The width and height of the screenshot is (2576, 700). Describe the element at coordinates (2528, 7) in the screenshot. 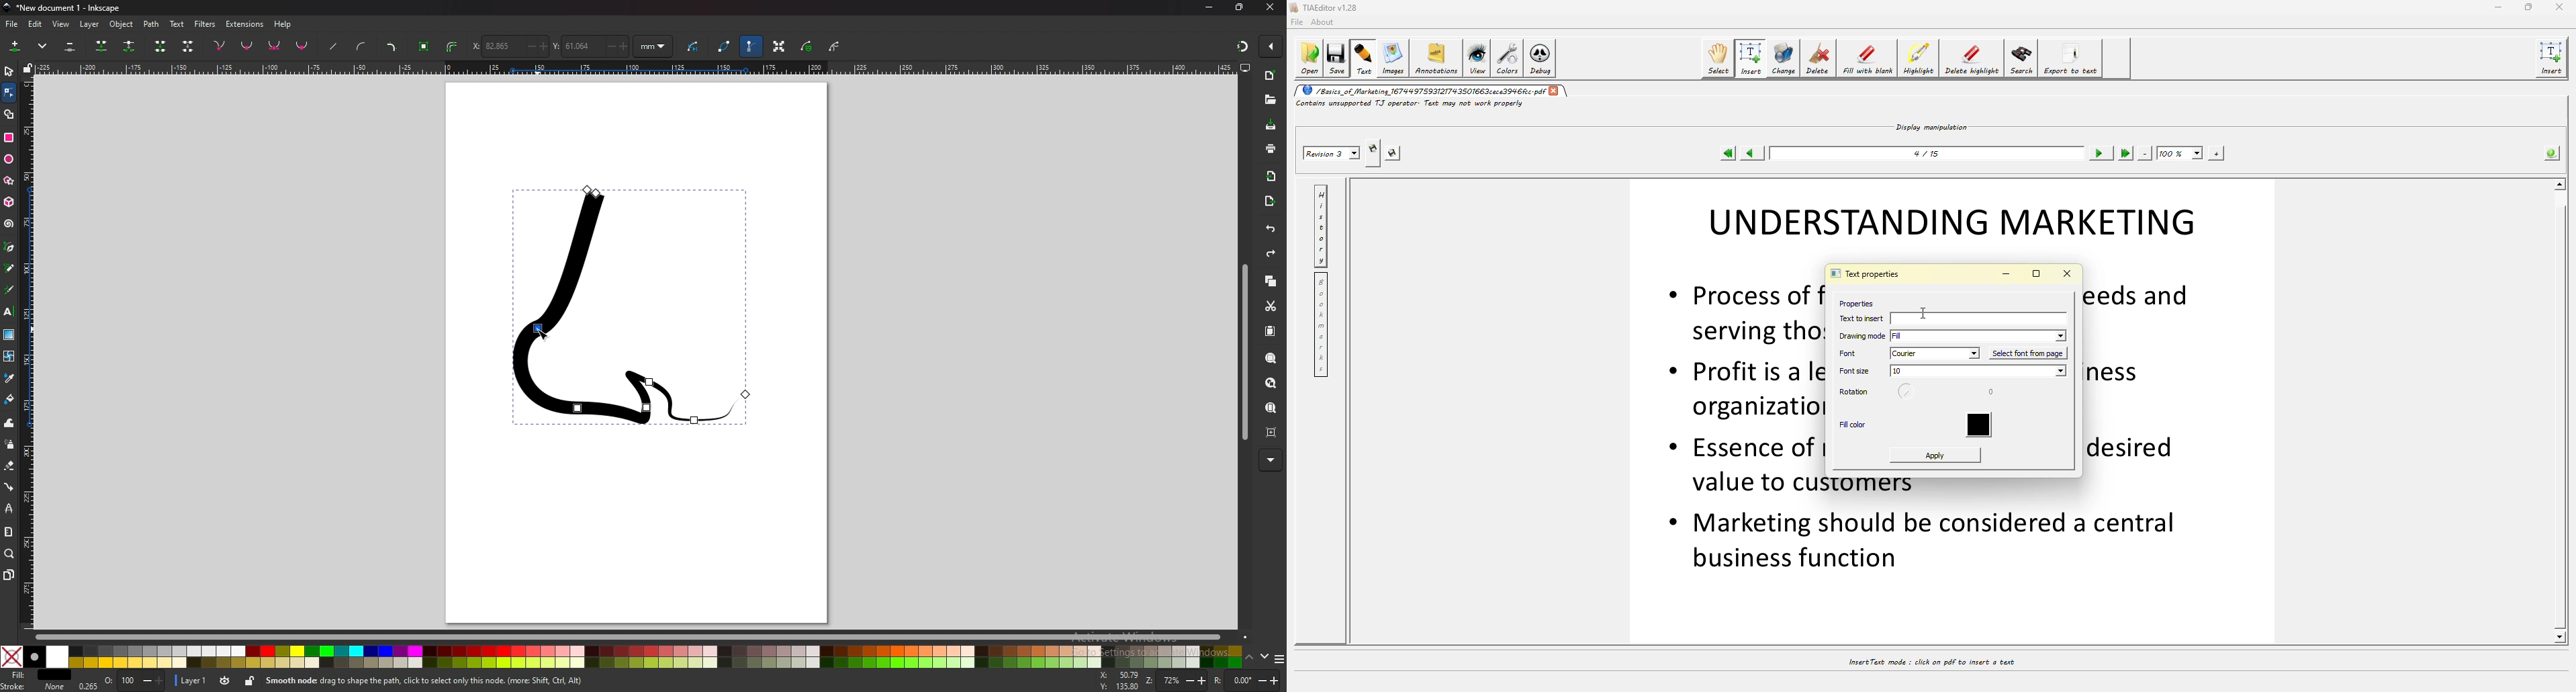

I see `maximize` at that location.